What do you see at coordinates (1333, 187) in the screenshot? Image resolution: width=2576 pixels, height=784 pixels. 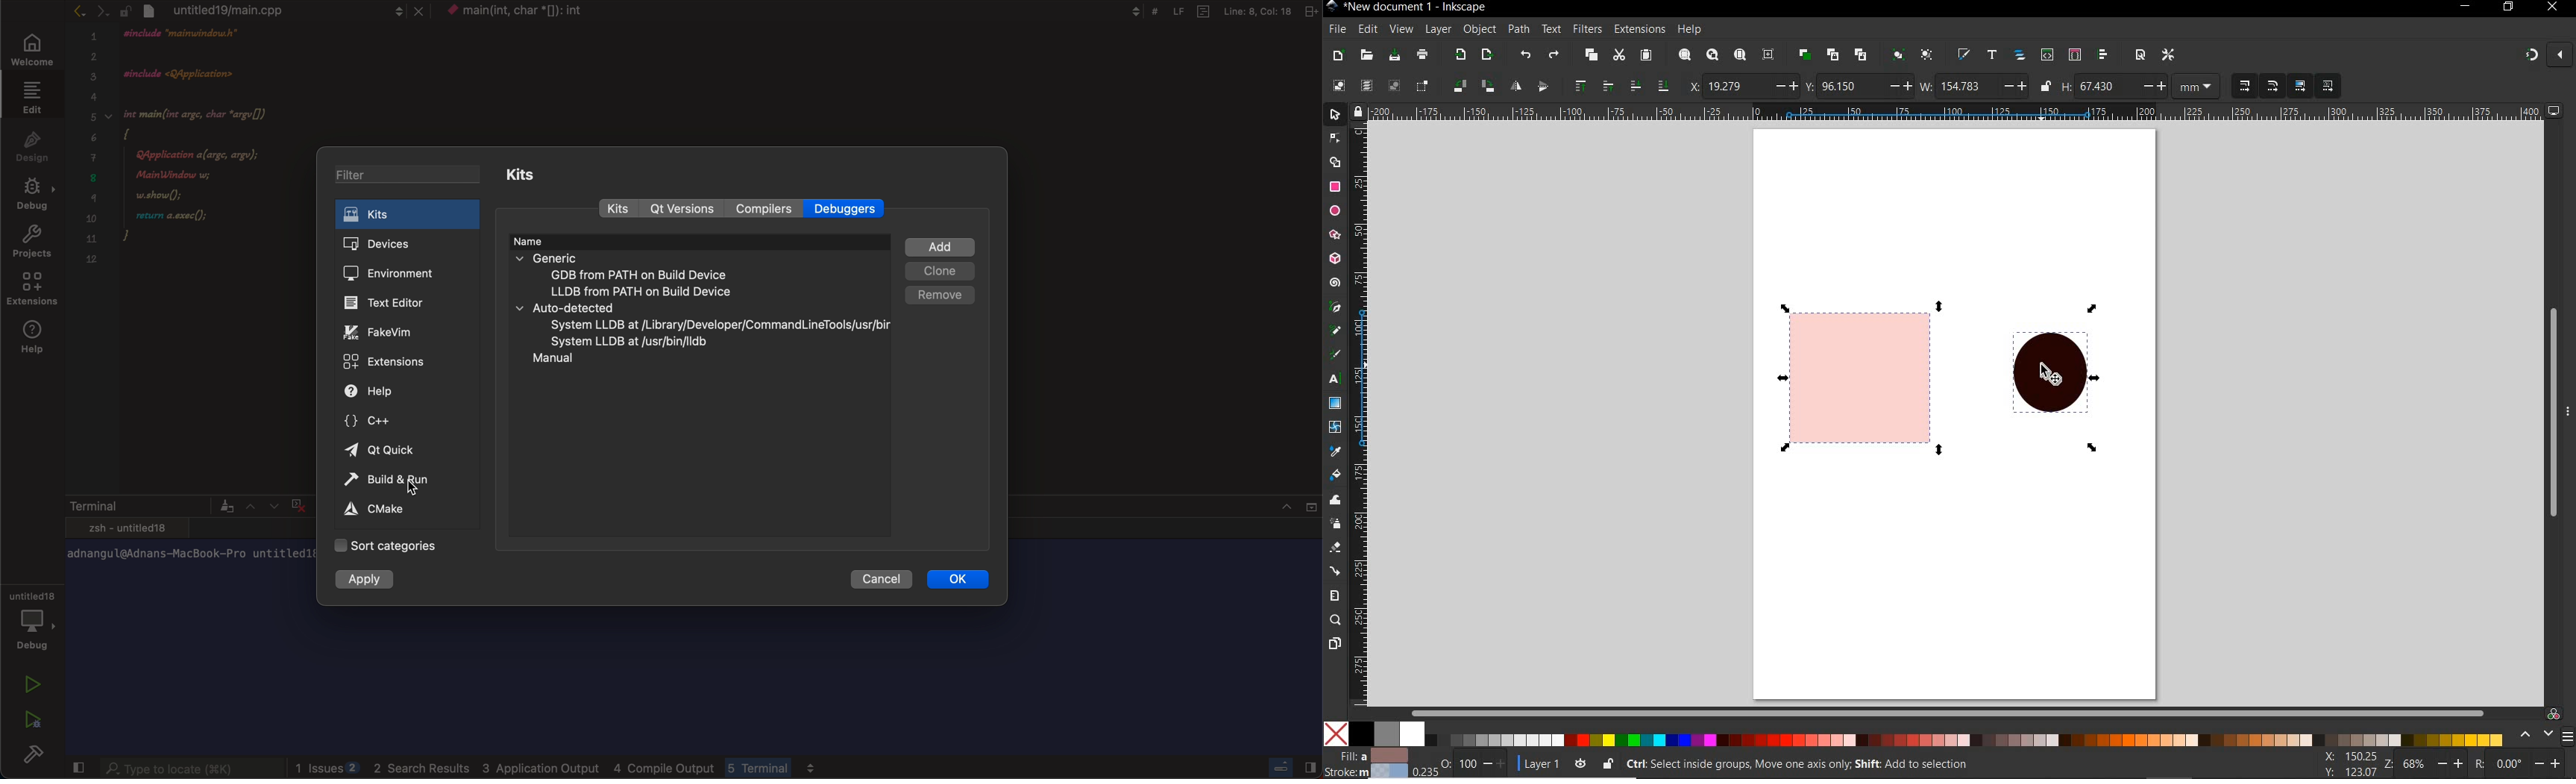 I see `rectangle tool` at bounding box center [1333, 187].